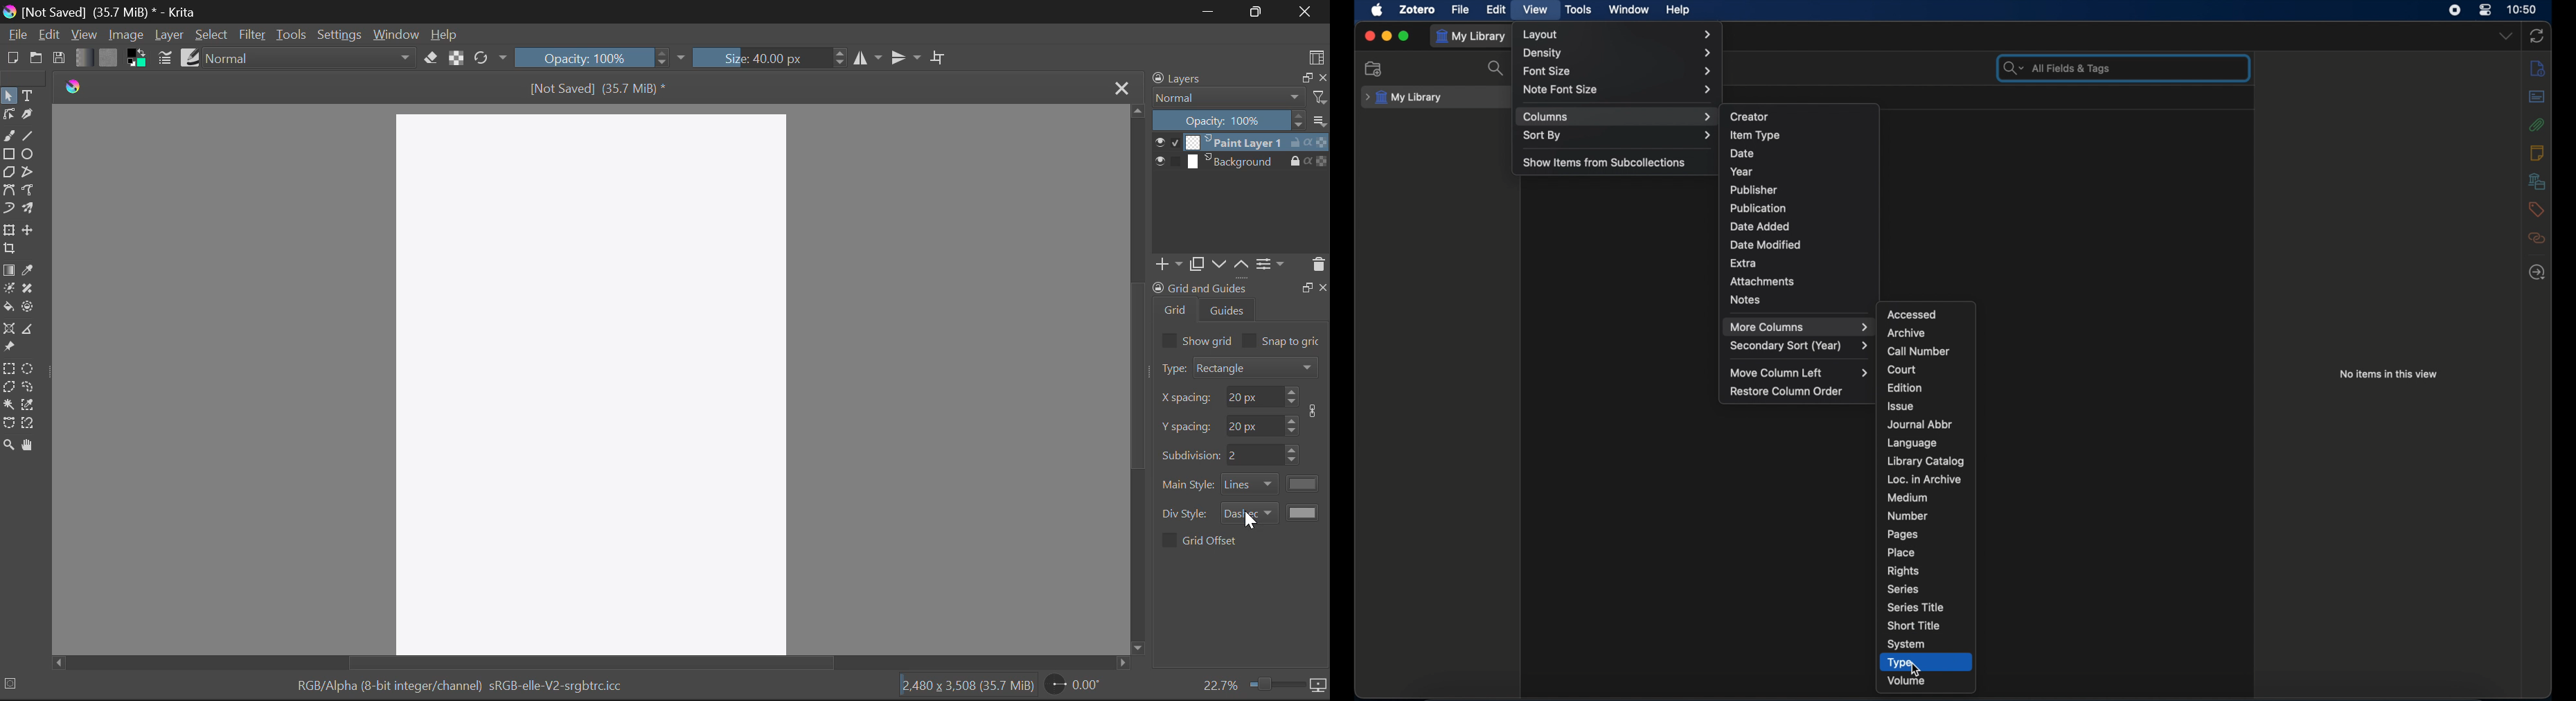 The width and height of the screenshot is (2576, 728). Describe the element at coordinates (583, 664) in the screenshot. I see `Scroll Bar` at that location.